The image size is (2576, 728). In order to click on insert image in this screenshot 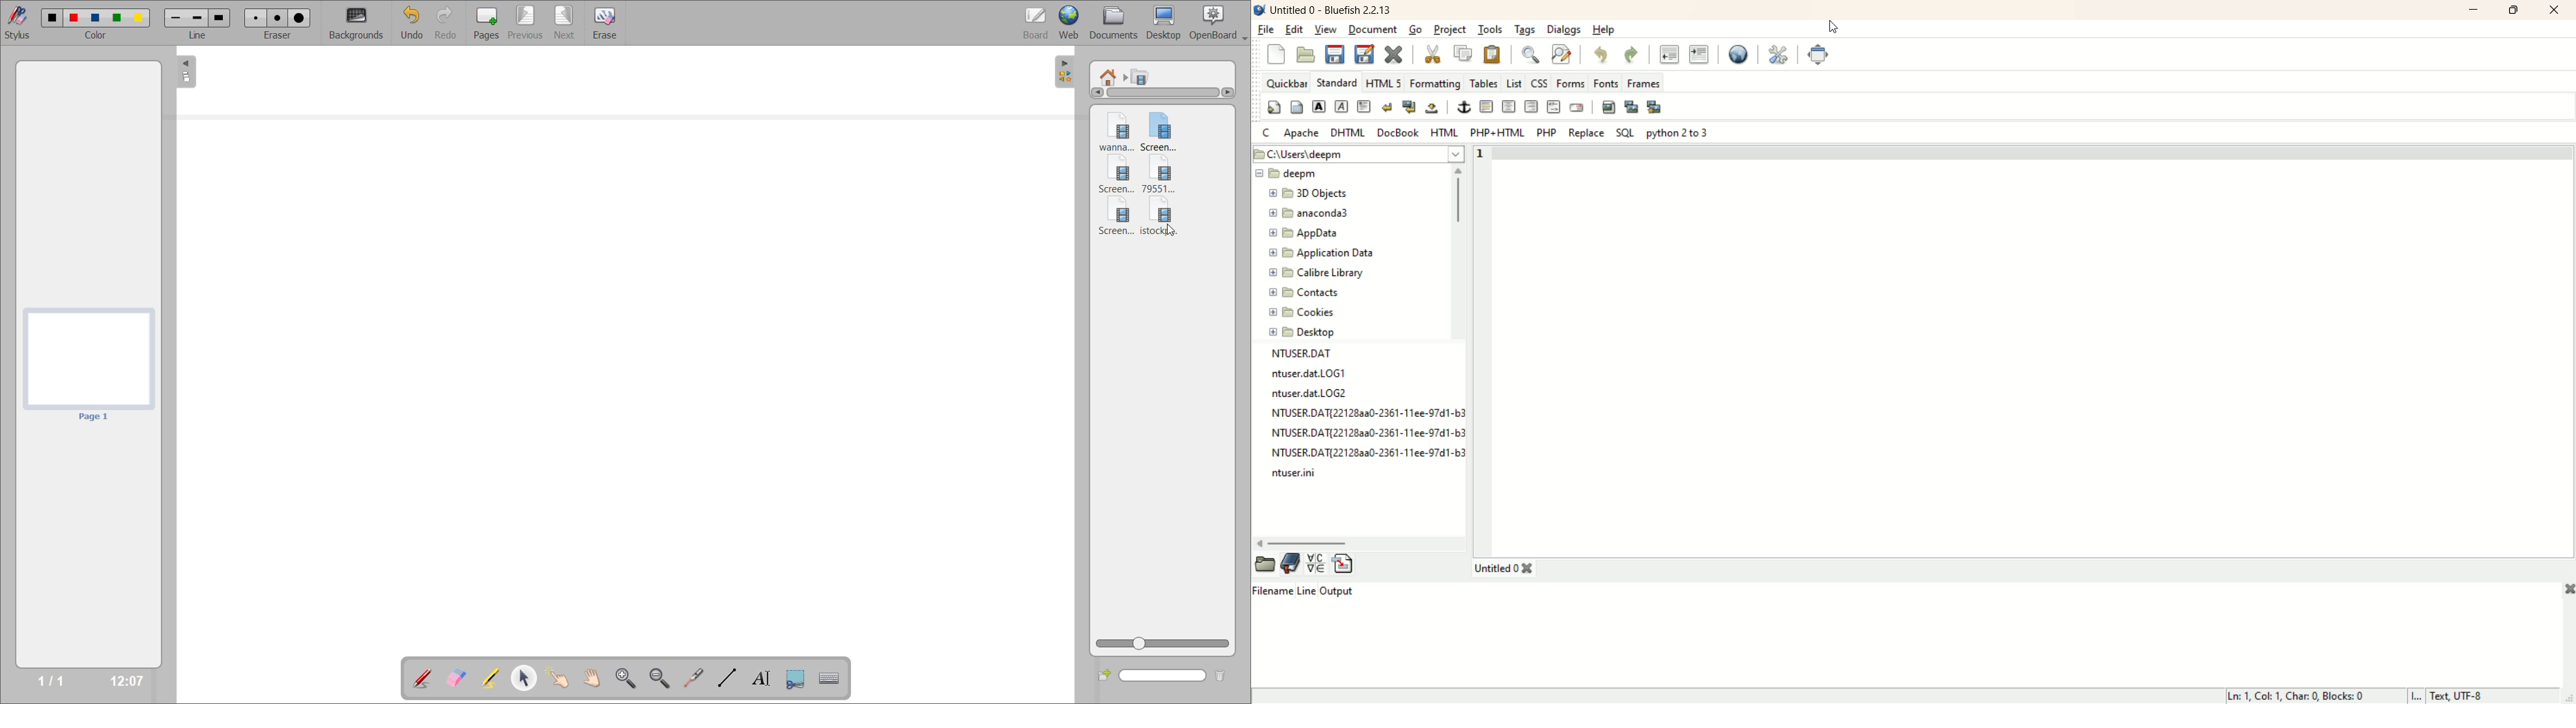, I will do `click(1607, 106)`.